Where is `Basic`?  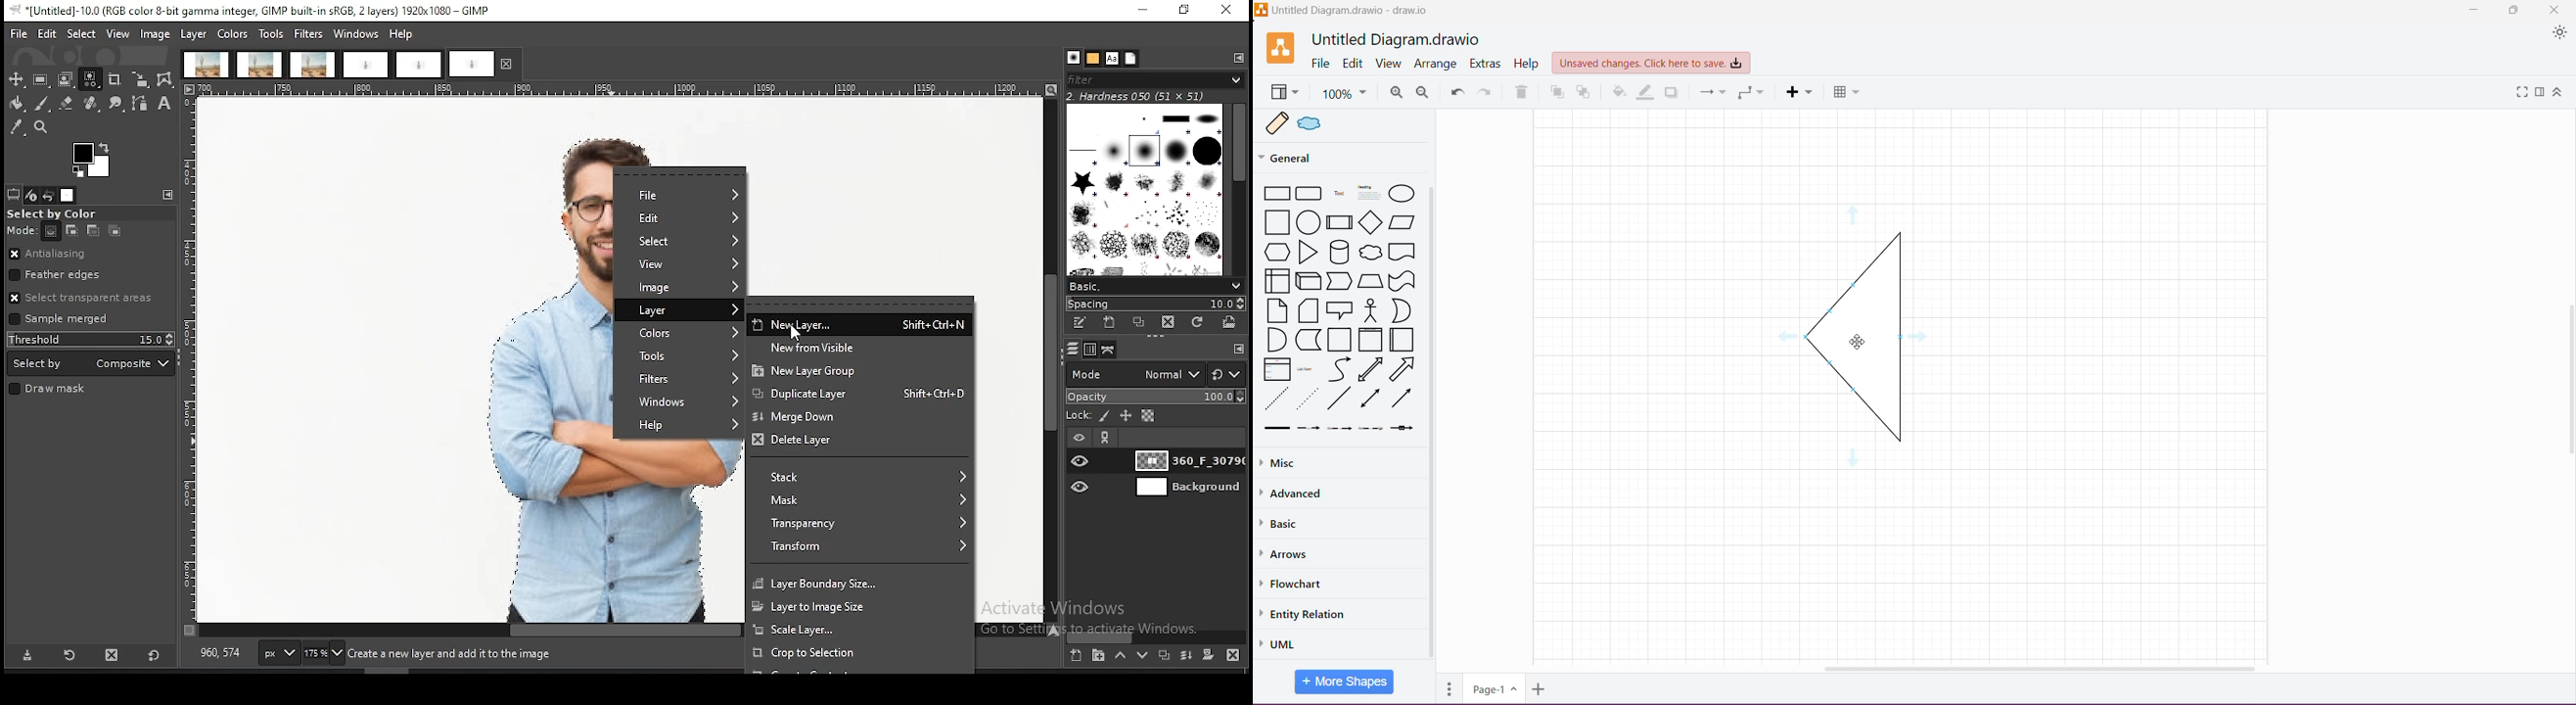 Basic is located at coordinates (1280, 526).